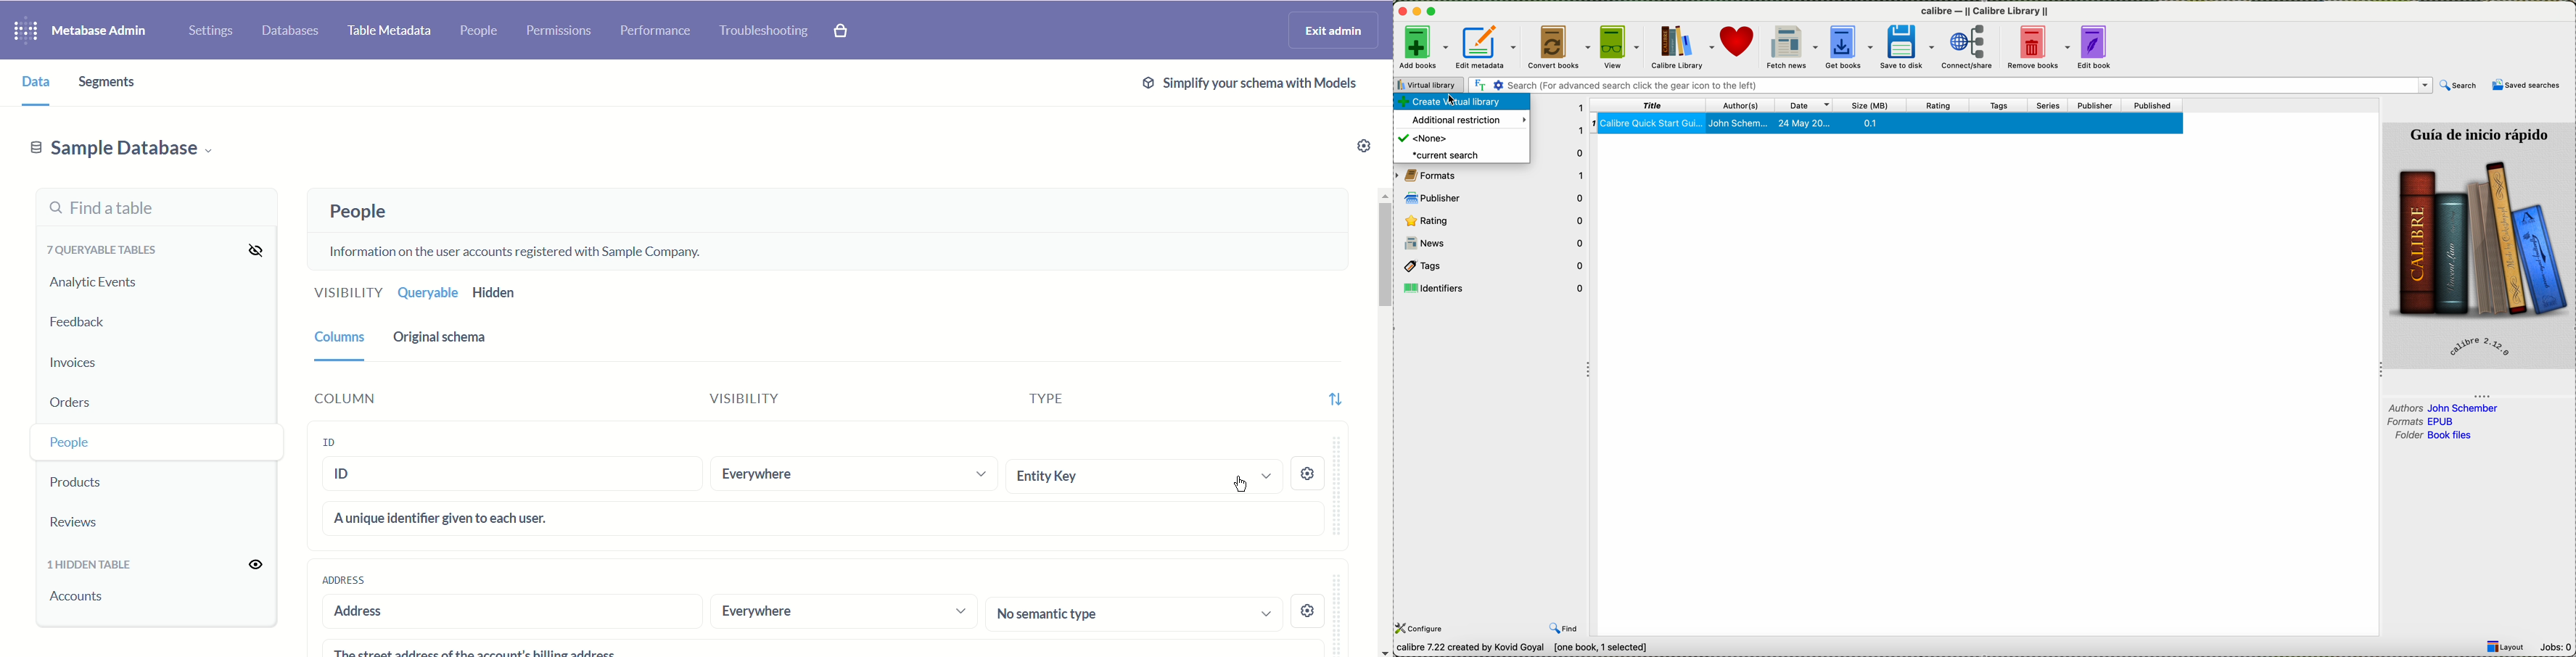 The width and height of the screenshot is (2576, 672). I want to click on donate, so click(1740, 48).